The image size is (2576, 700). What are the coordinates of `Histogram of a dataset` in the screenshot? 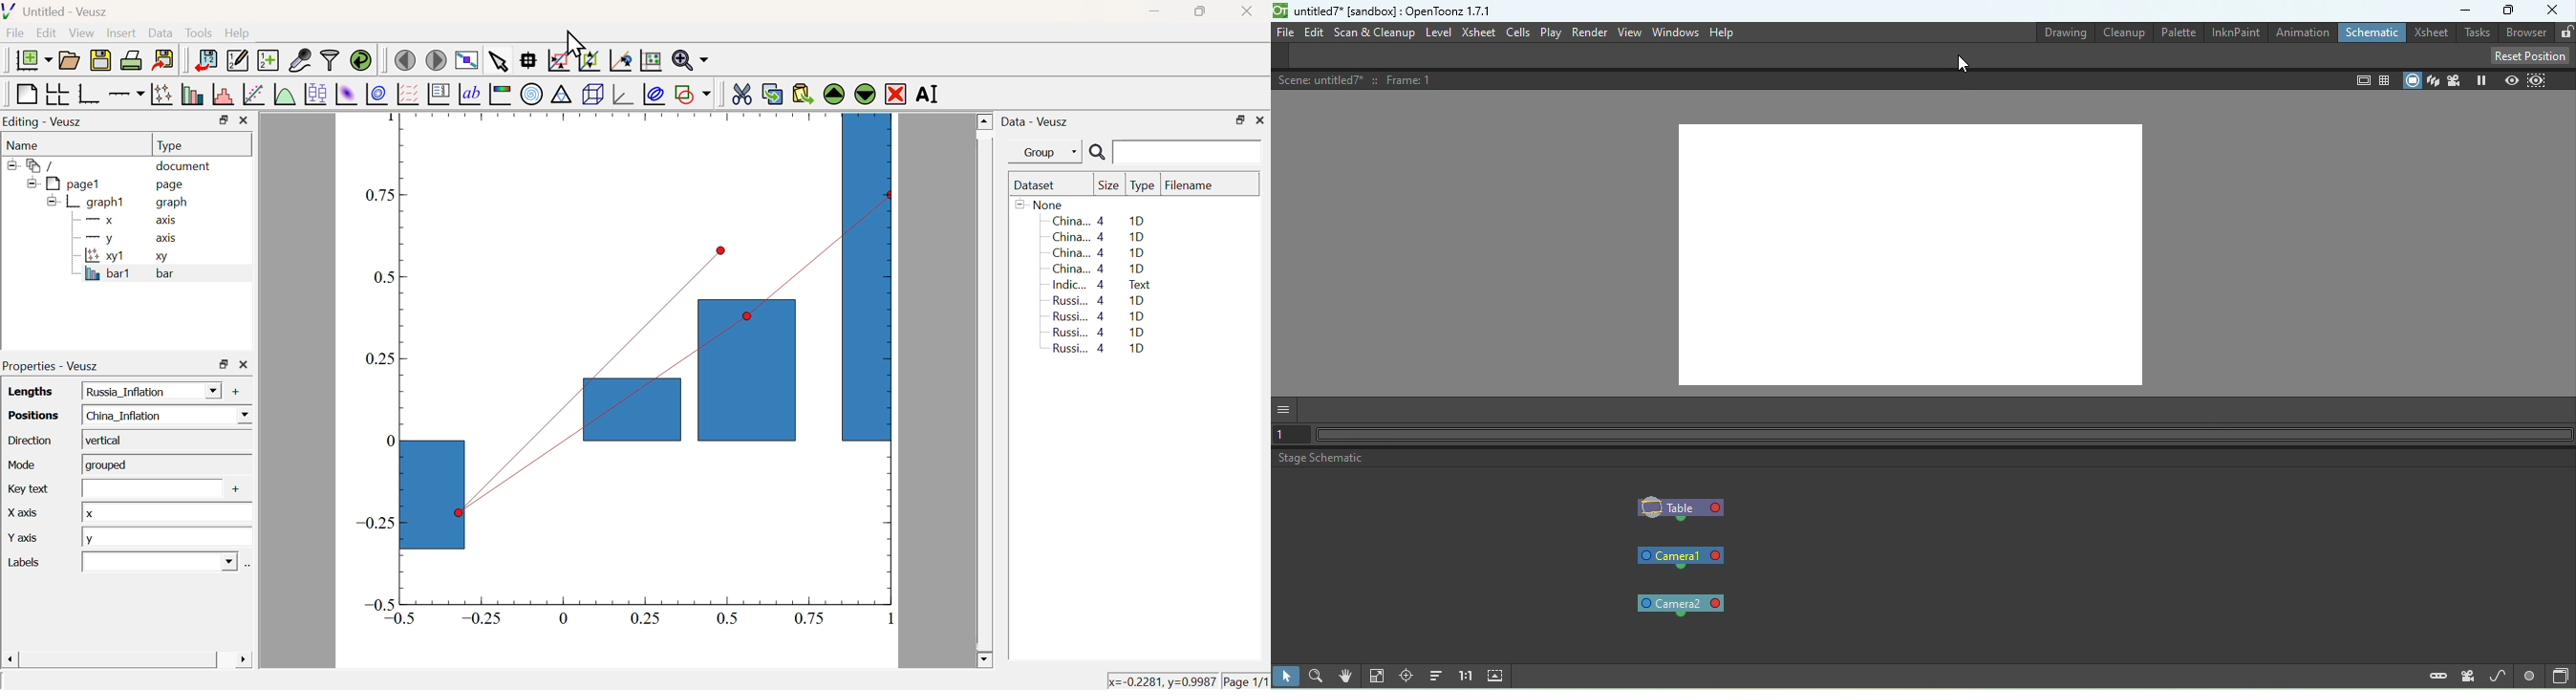 It's located at (223, 95).